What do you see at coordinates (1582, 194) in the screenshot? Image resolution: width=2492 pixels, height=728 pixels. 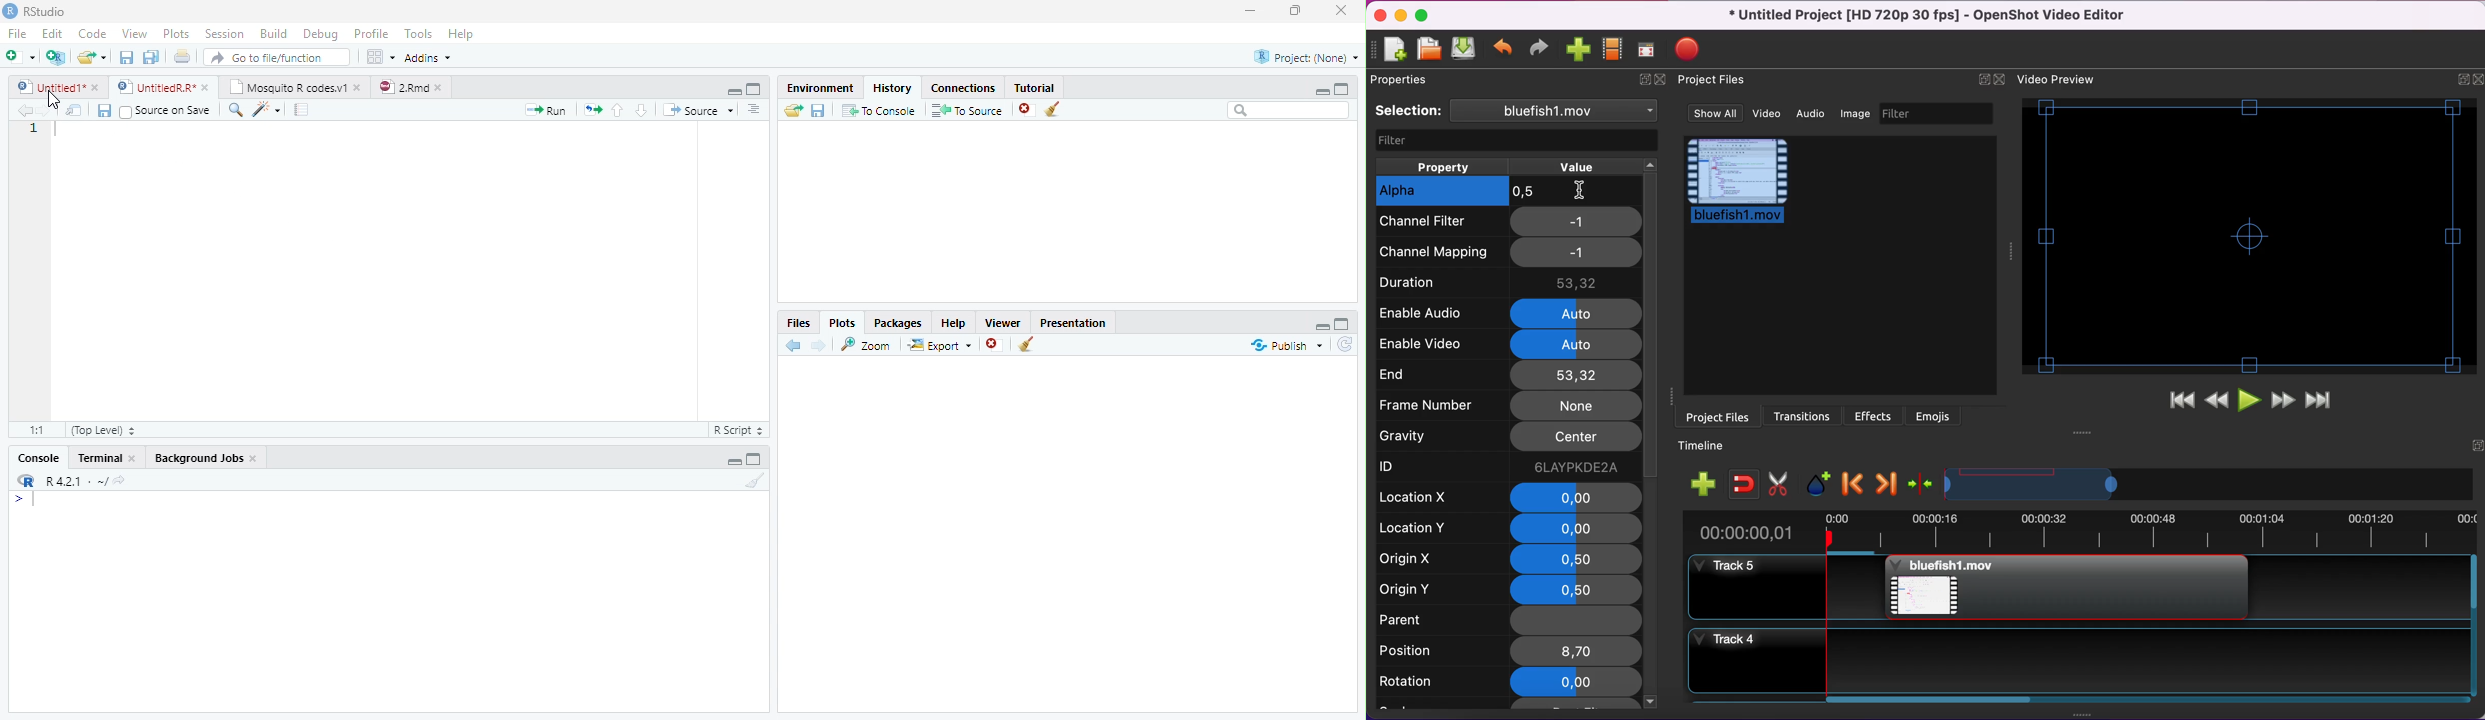 I see `0,5` at bounding box center [1582, 194].